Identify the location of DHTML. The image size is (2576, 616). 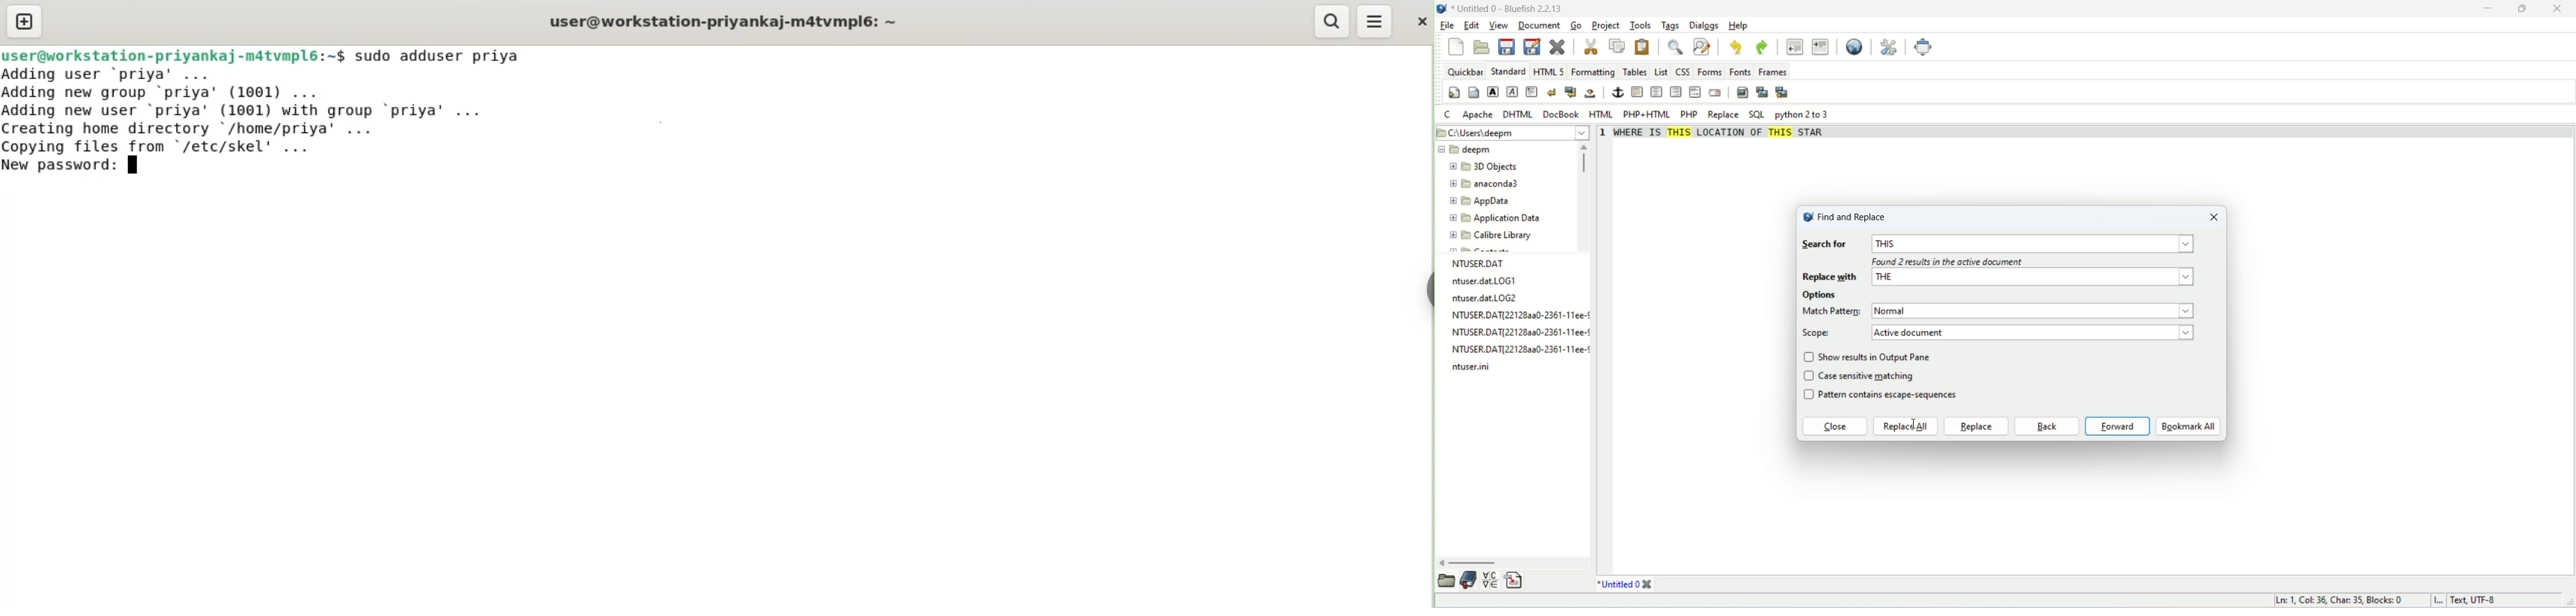
(1516, 114).